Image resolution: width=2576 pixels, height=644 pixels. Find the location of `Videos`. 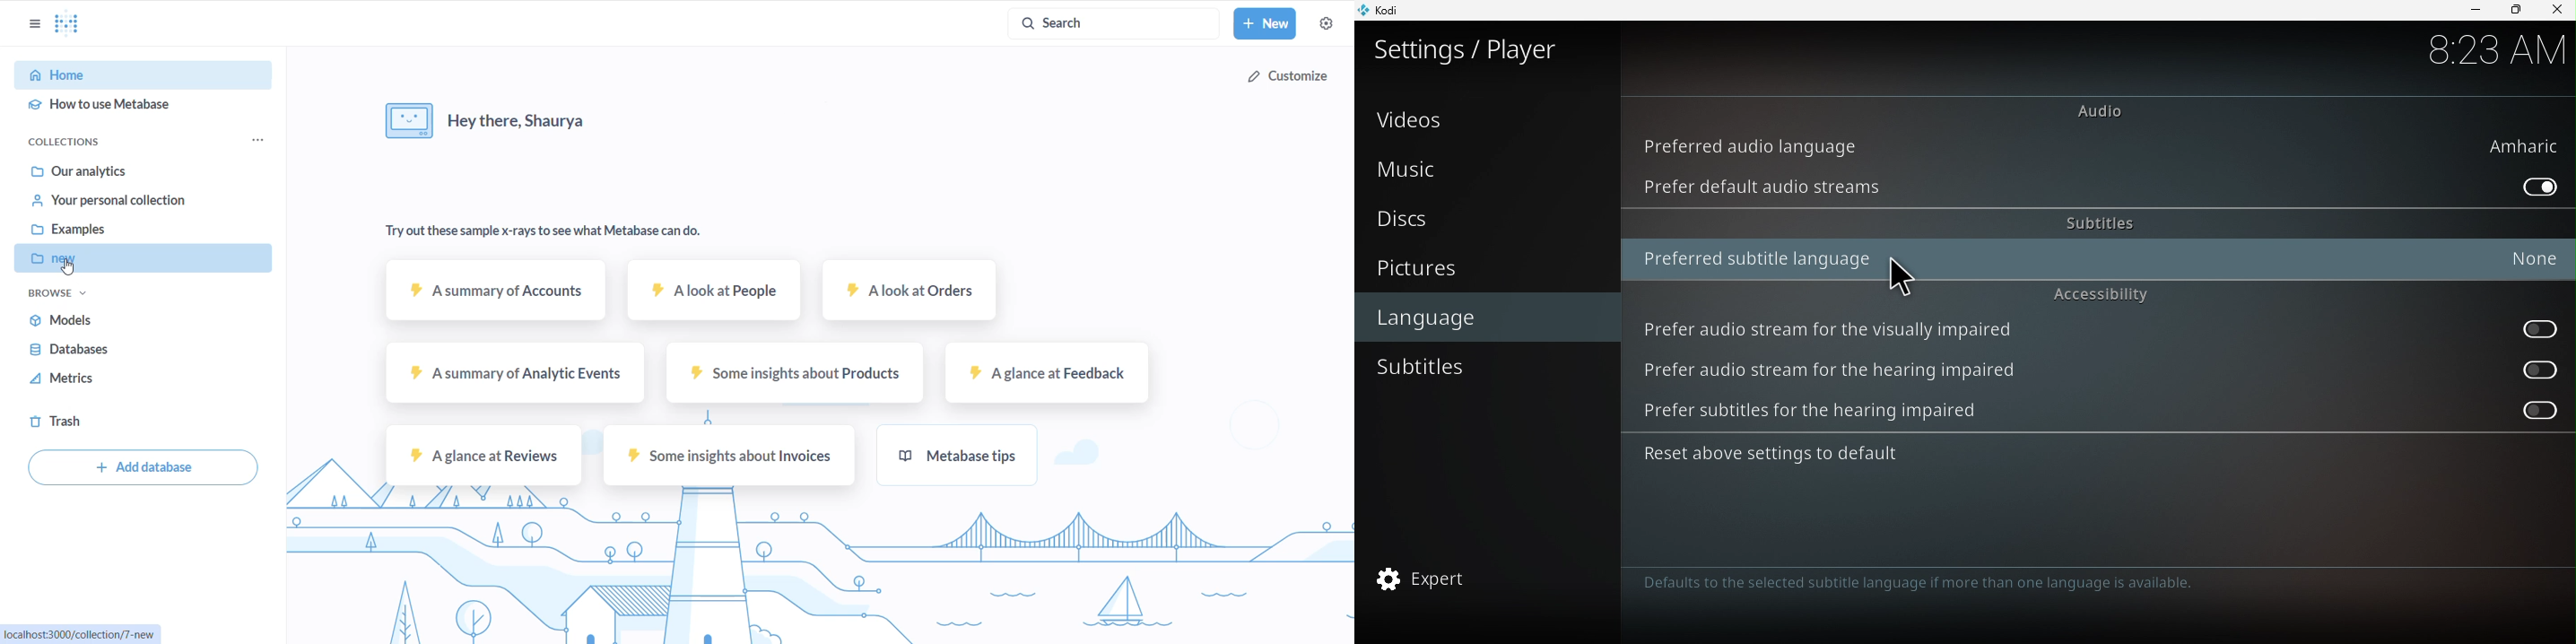

Videos is located at coordinates (1487, 118).